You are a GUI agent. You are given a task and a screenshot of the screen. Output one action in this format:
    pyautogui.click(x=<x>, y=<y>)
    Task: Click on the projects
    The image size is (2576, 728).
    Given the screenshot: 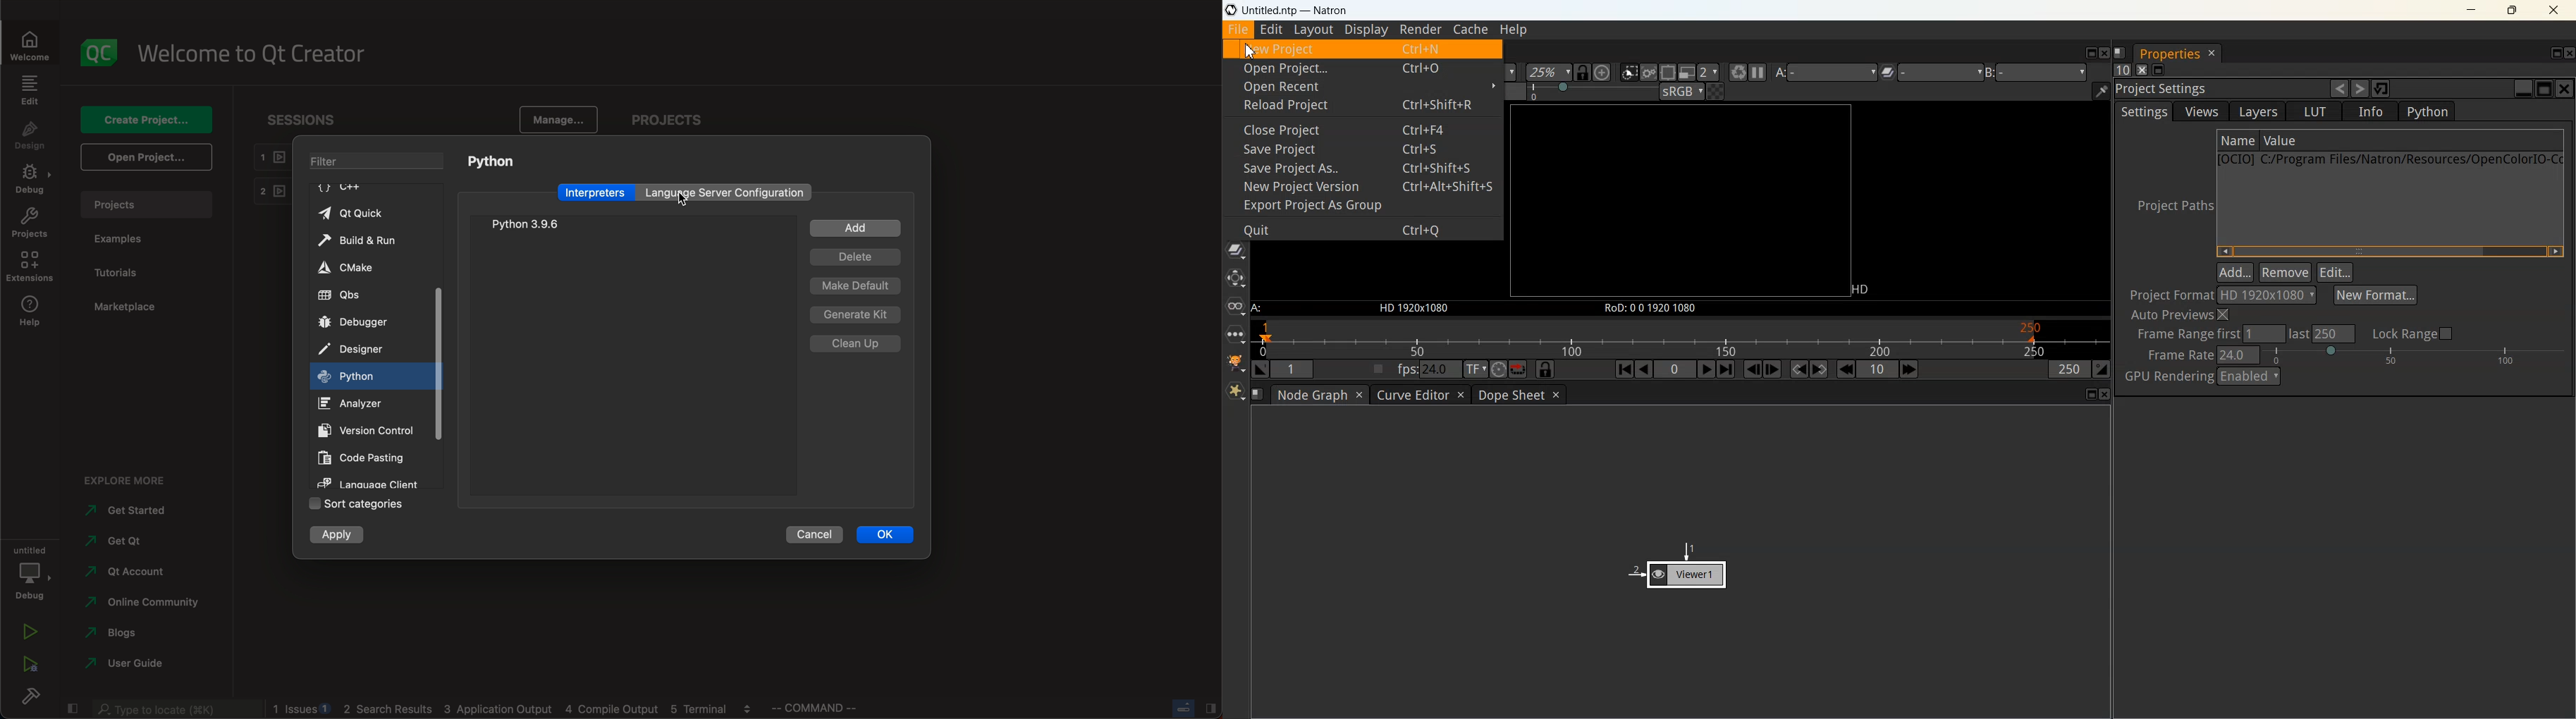 What is the action you would take?
    pyautogui.click(x=29, y=223)
    